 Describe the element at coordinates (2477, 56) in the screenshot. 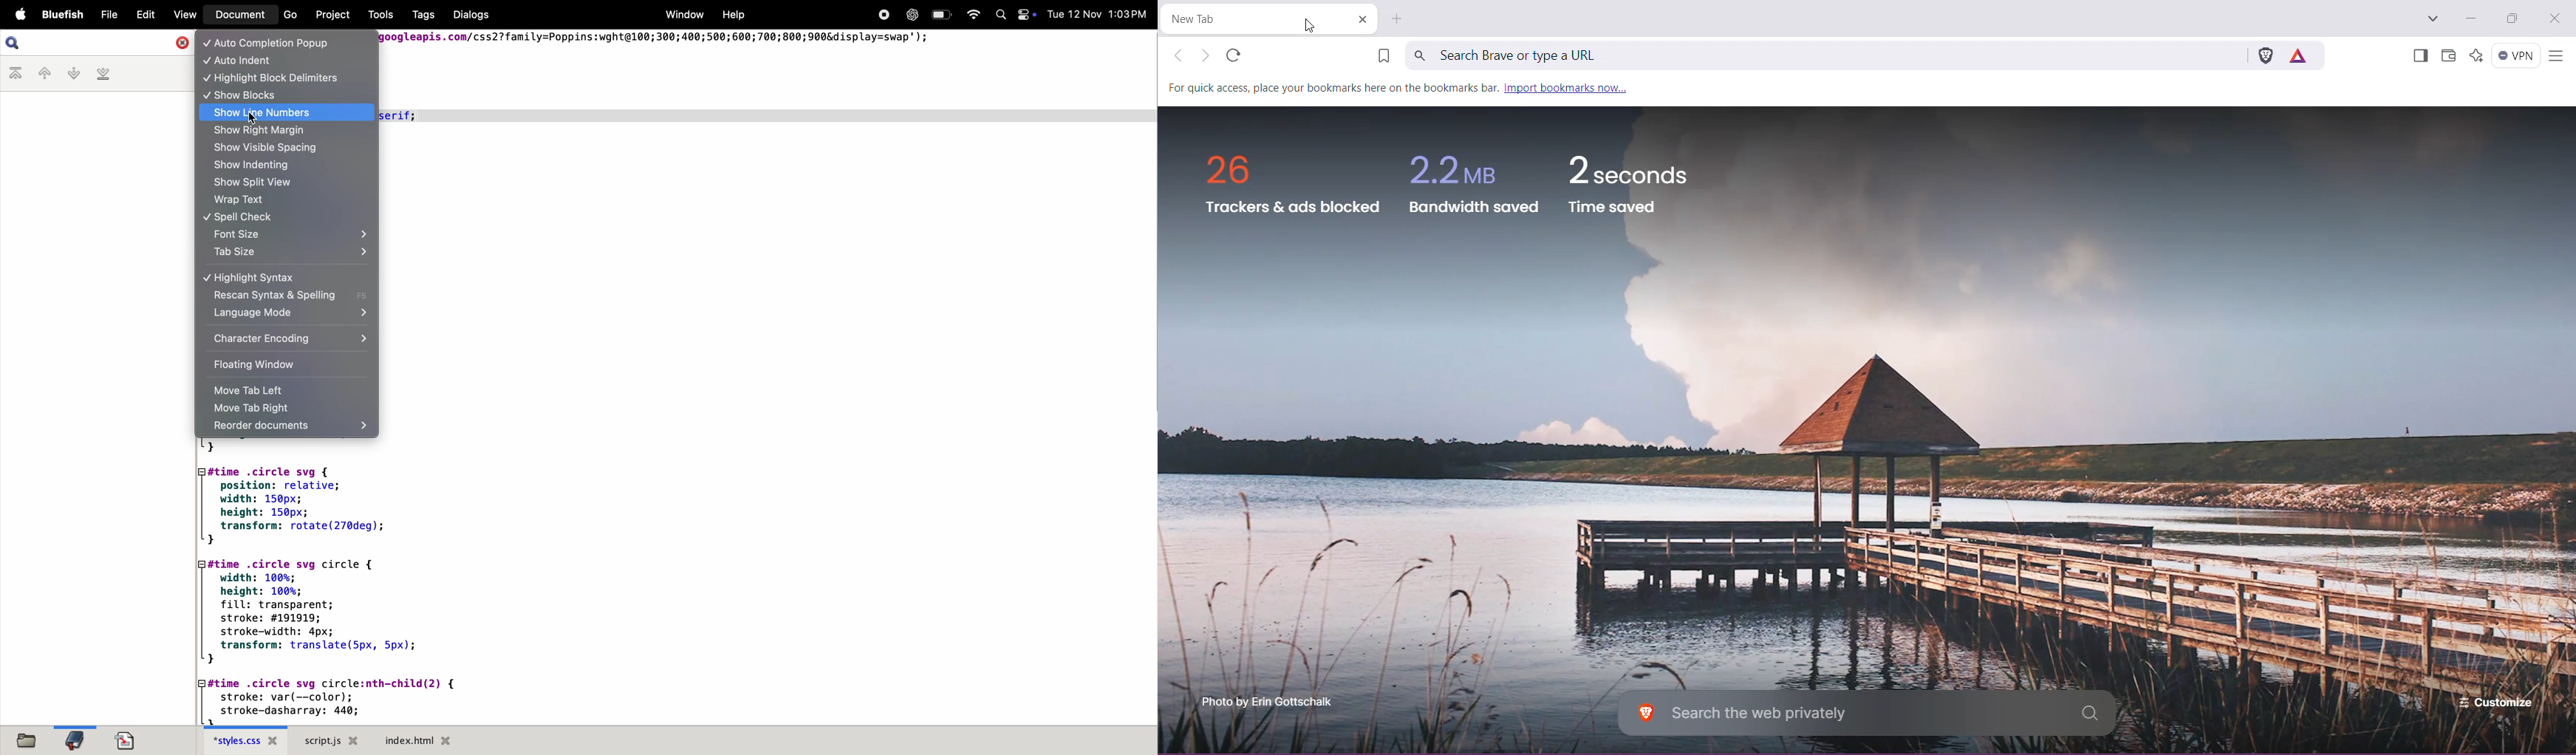

I see `Leo AI` at that location.